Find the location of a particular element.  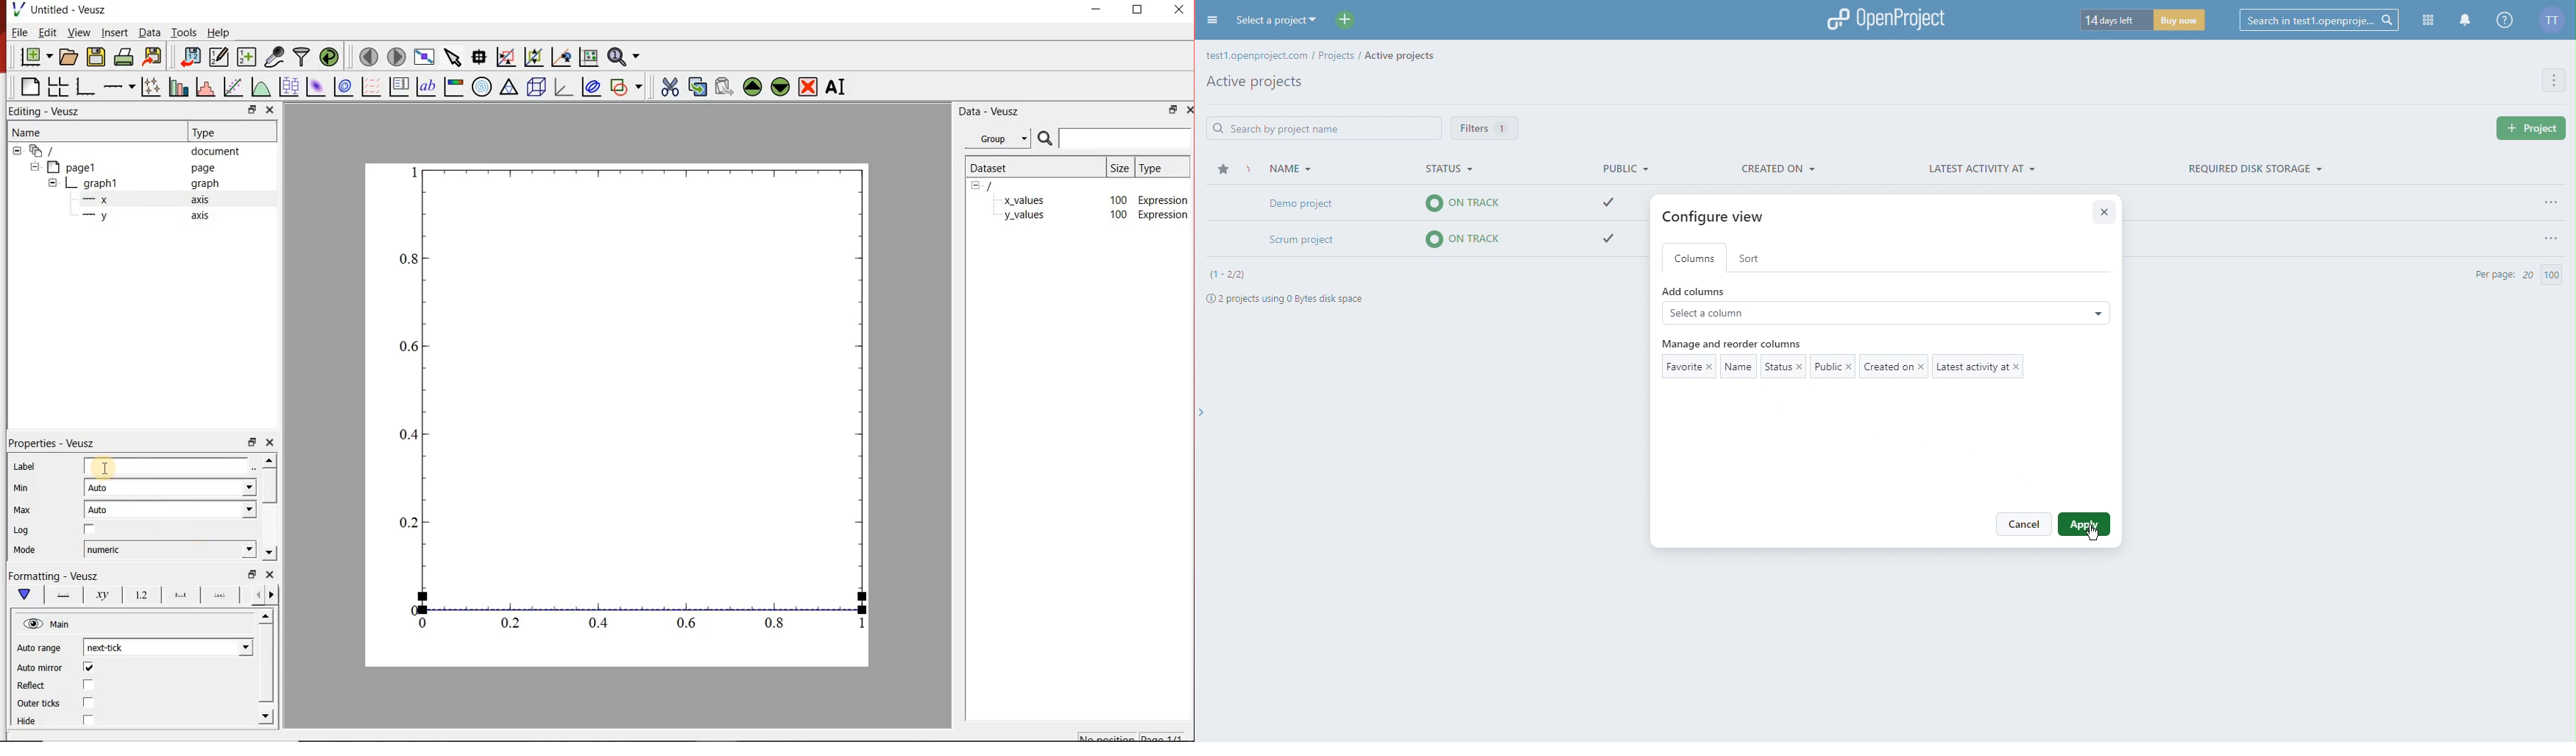

next options is located at coordinates (257, 595).